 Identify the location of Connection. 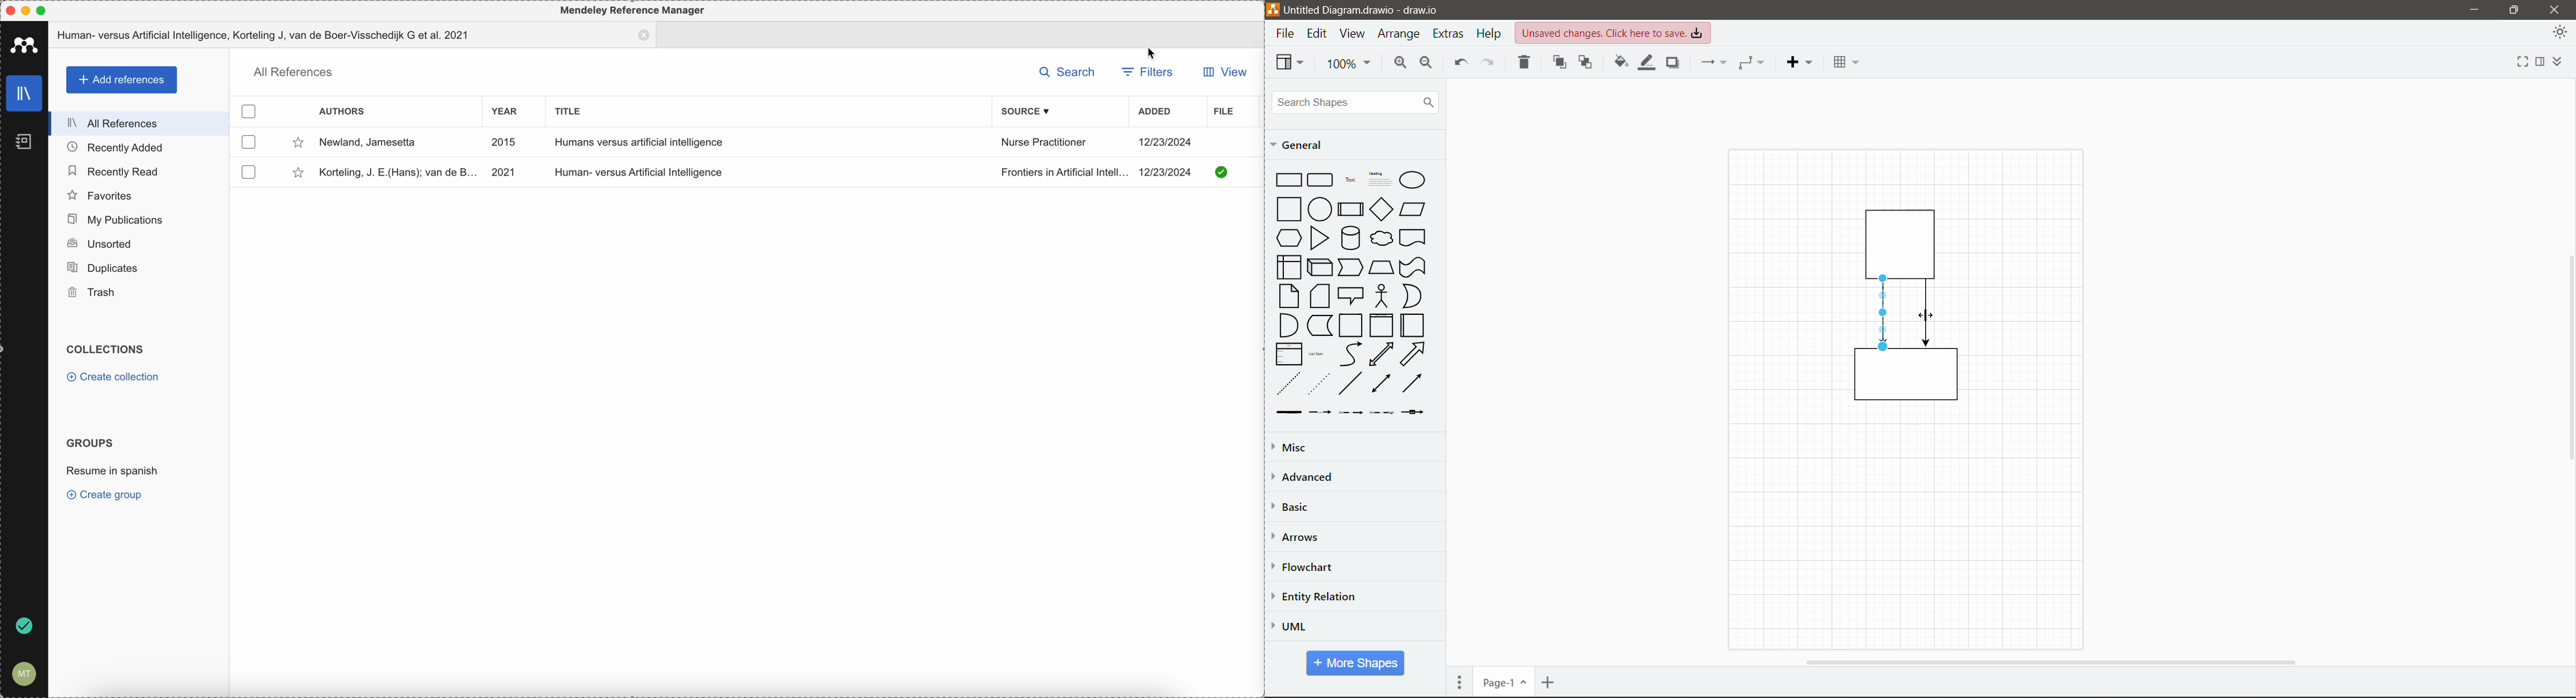
(1712, 62).